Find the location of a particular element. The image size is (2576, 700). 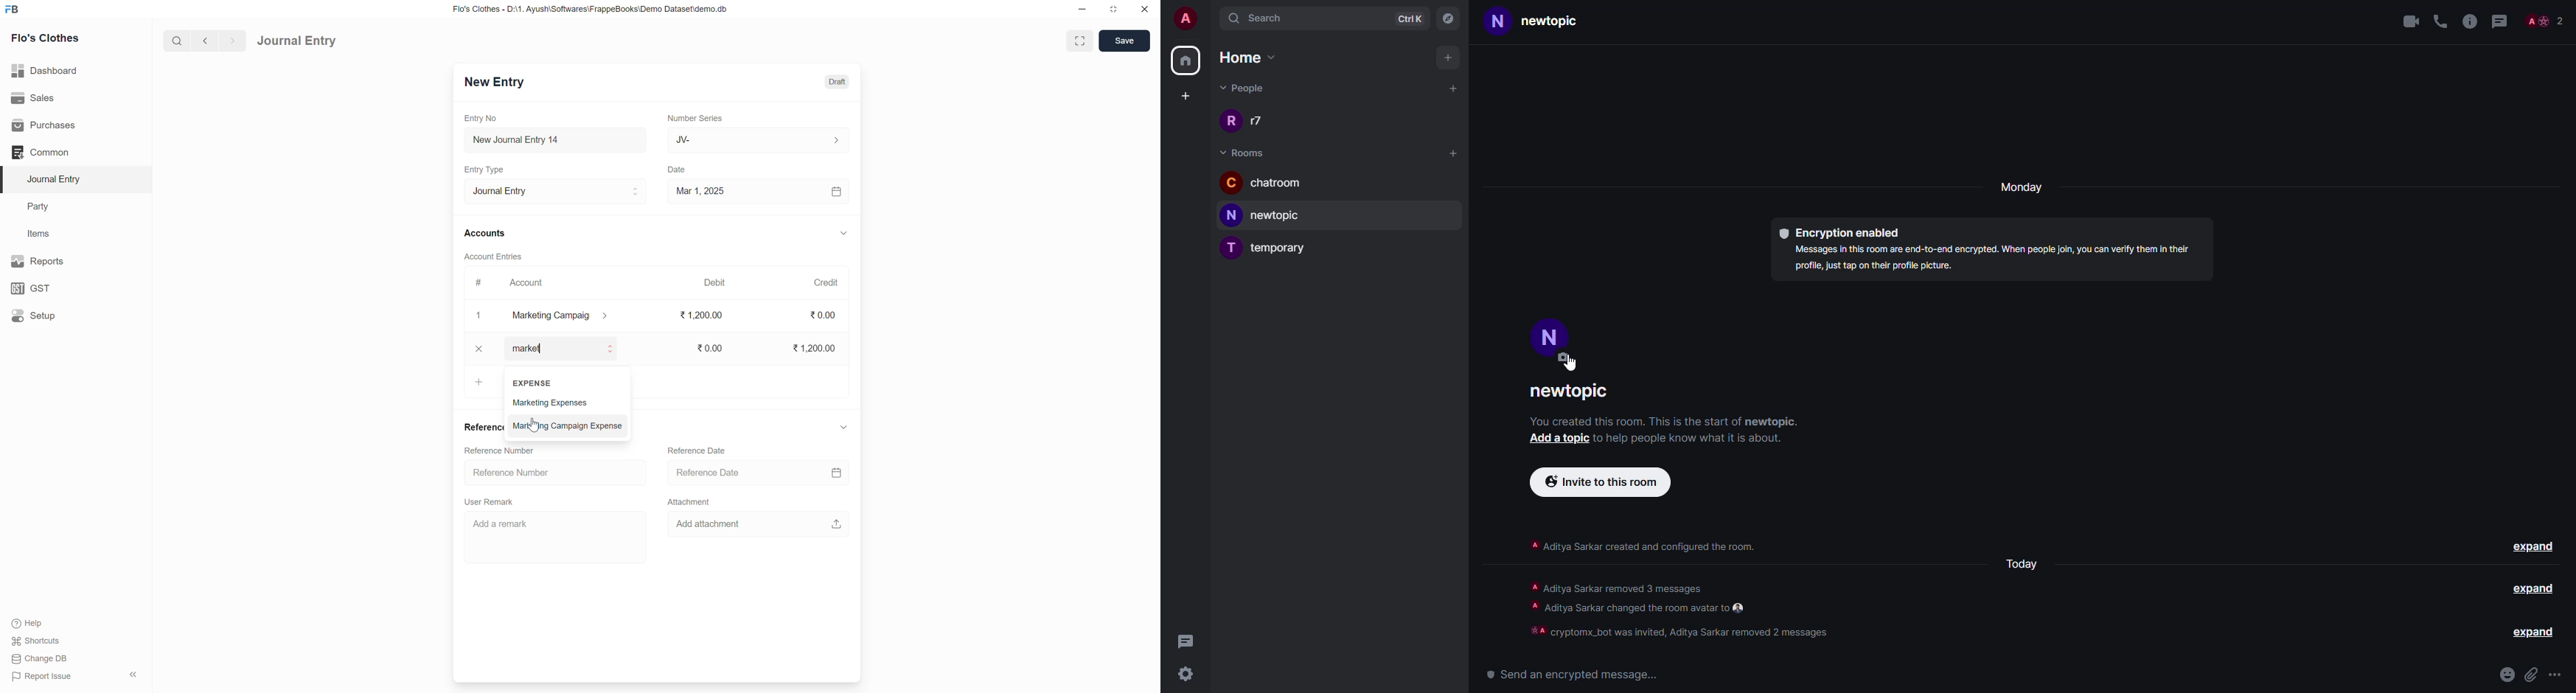

navigator is located at coordinates (1448, 17).